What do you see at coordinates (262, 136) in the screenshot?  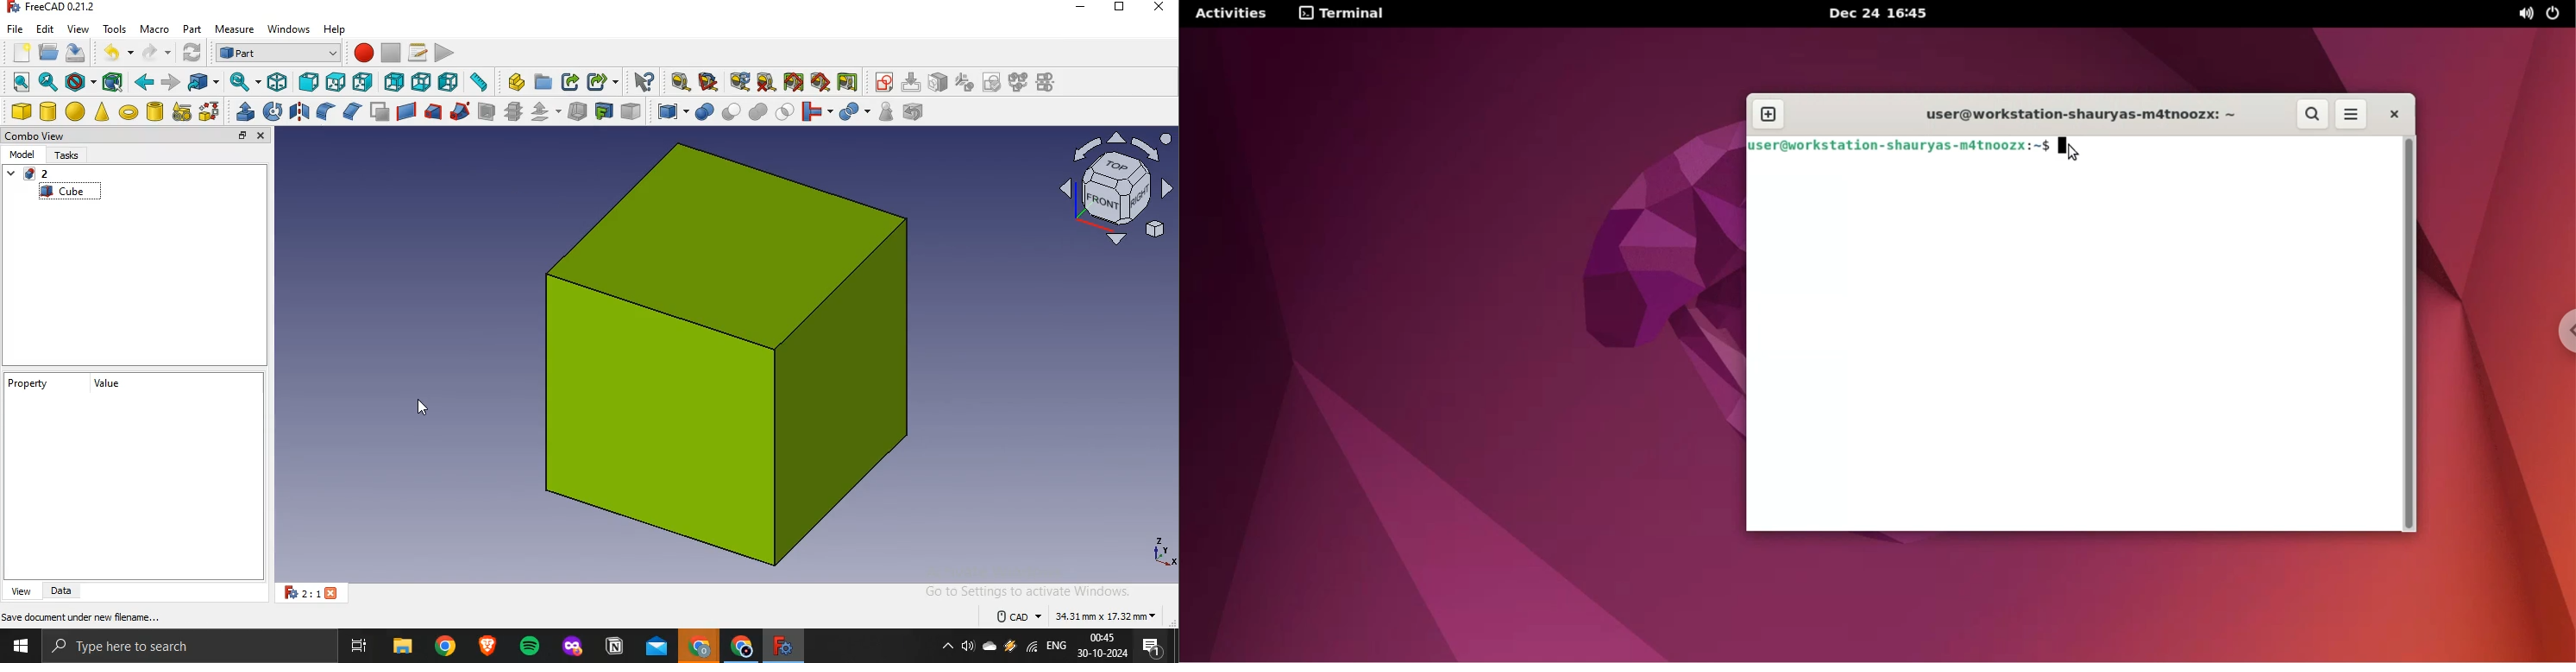 I see `close` at bounding box center [262, 136].